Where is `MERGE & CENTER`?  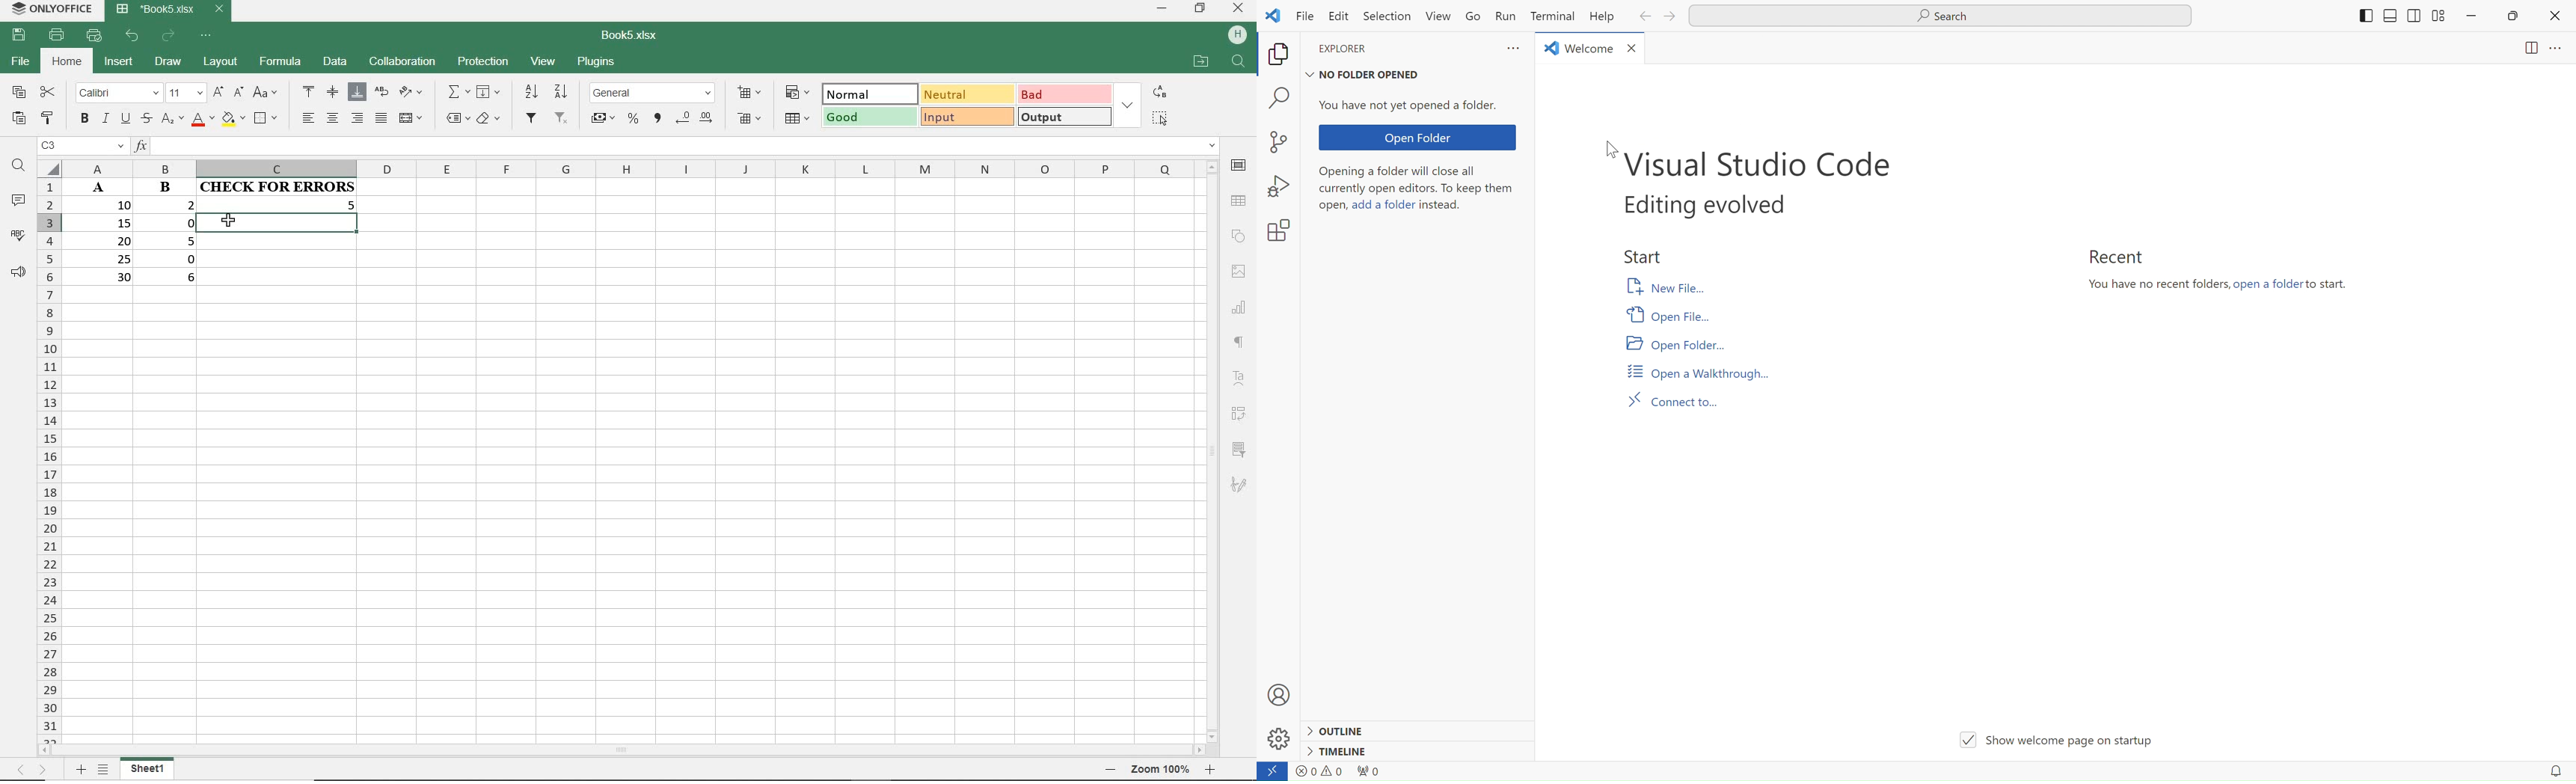 MERGE & CENTER is located at coordinates (411, 118).